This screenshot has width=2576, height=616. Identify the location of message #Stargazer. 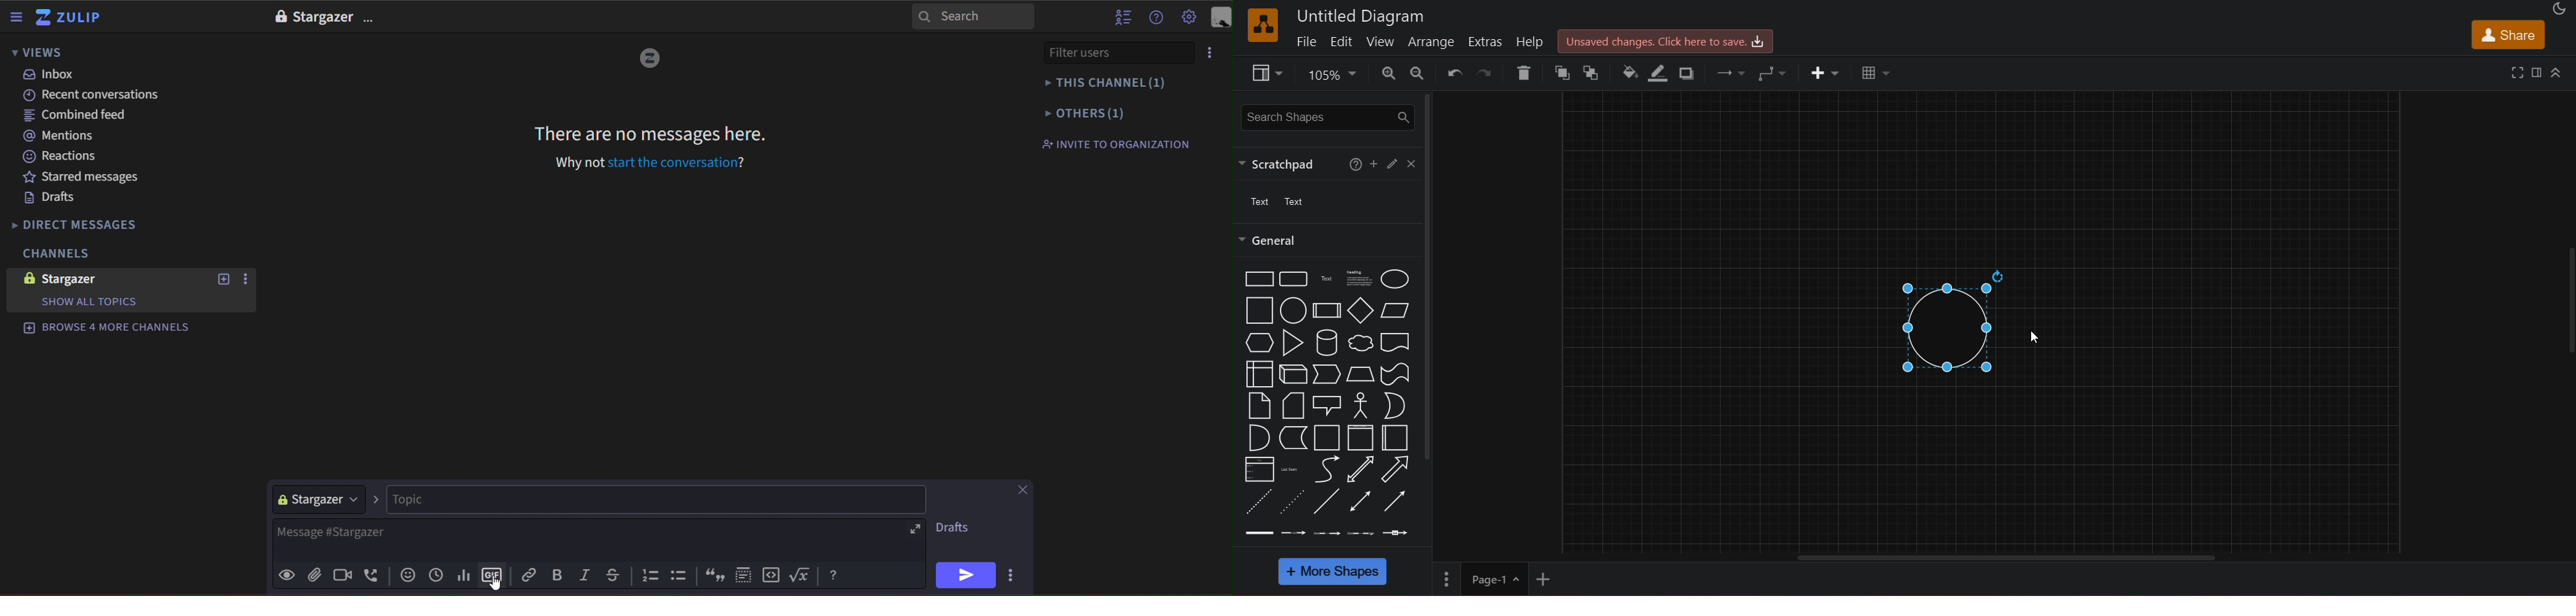
(584, 539).